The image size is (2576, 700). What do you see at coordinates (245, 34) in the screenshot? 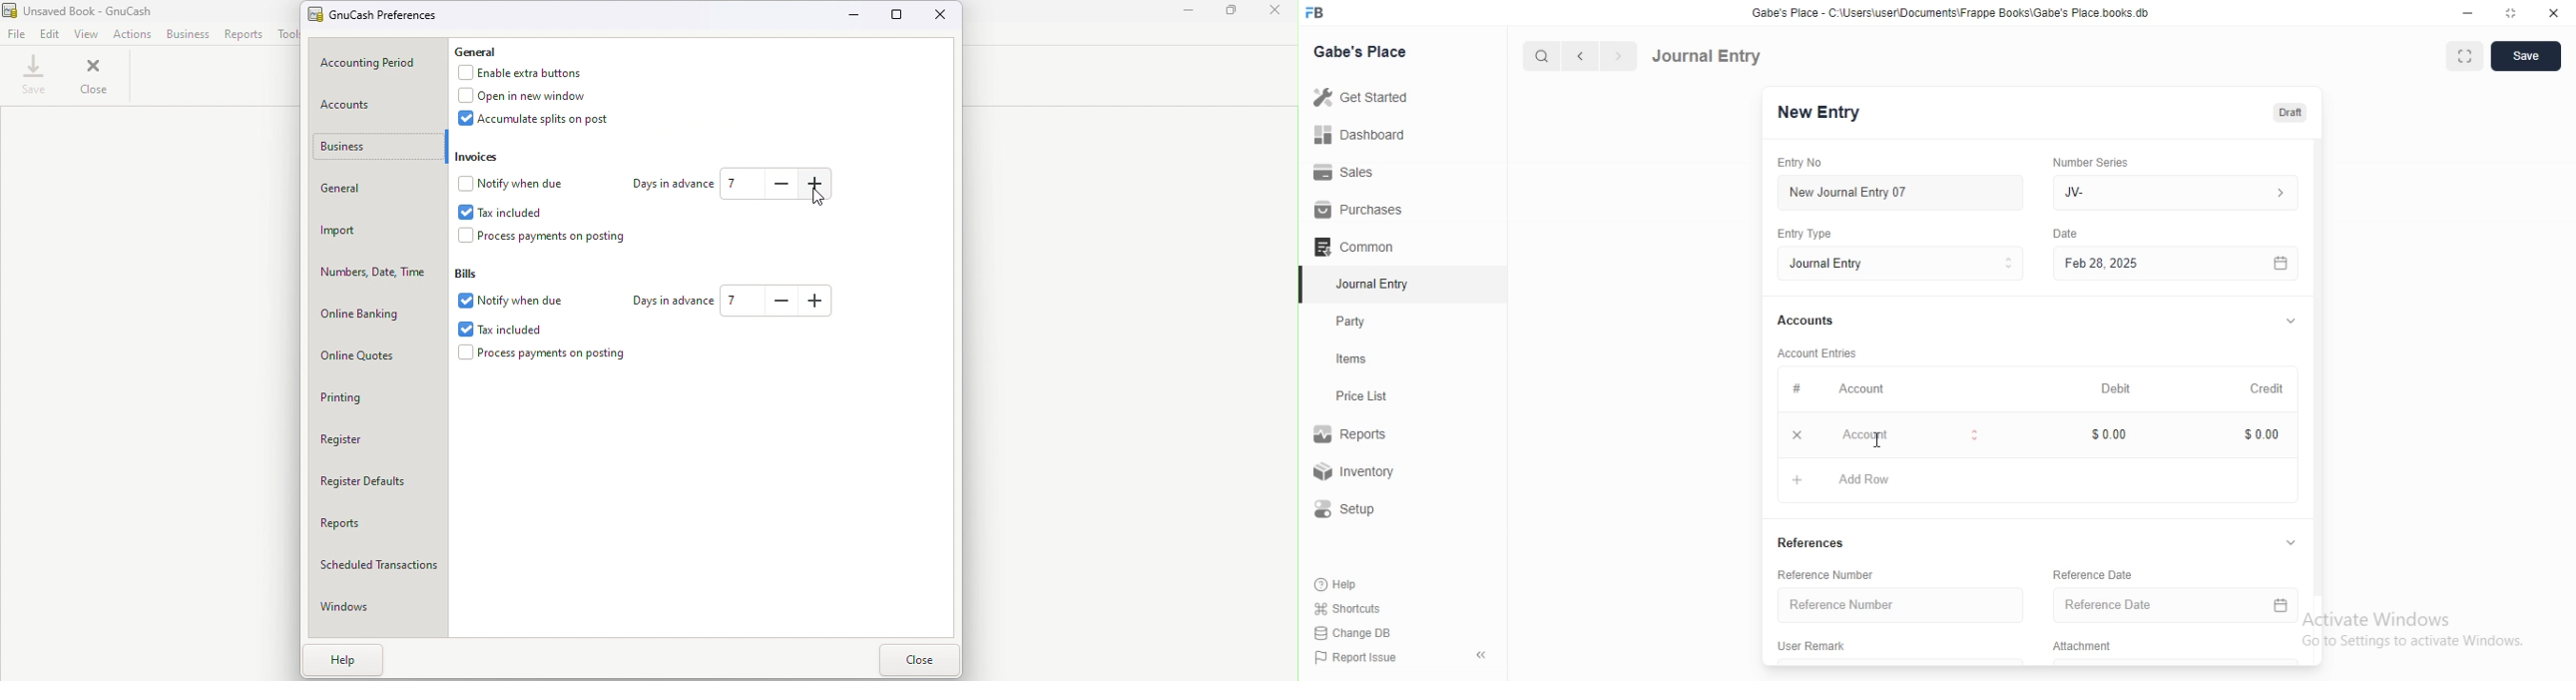
I see `Report` at bounding box center [245, 34].